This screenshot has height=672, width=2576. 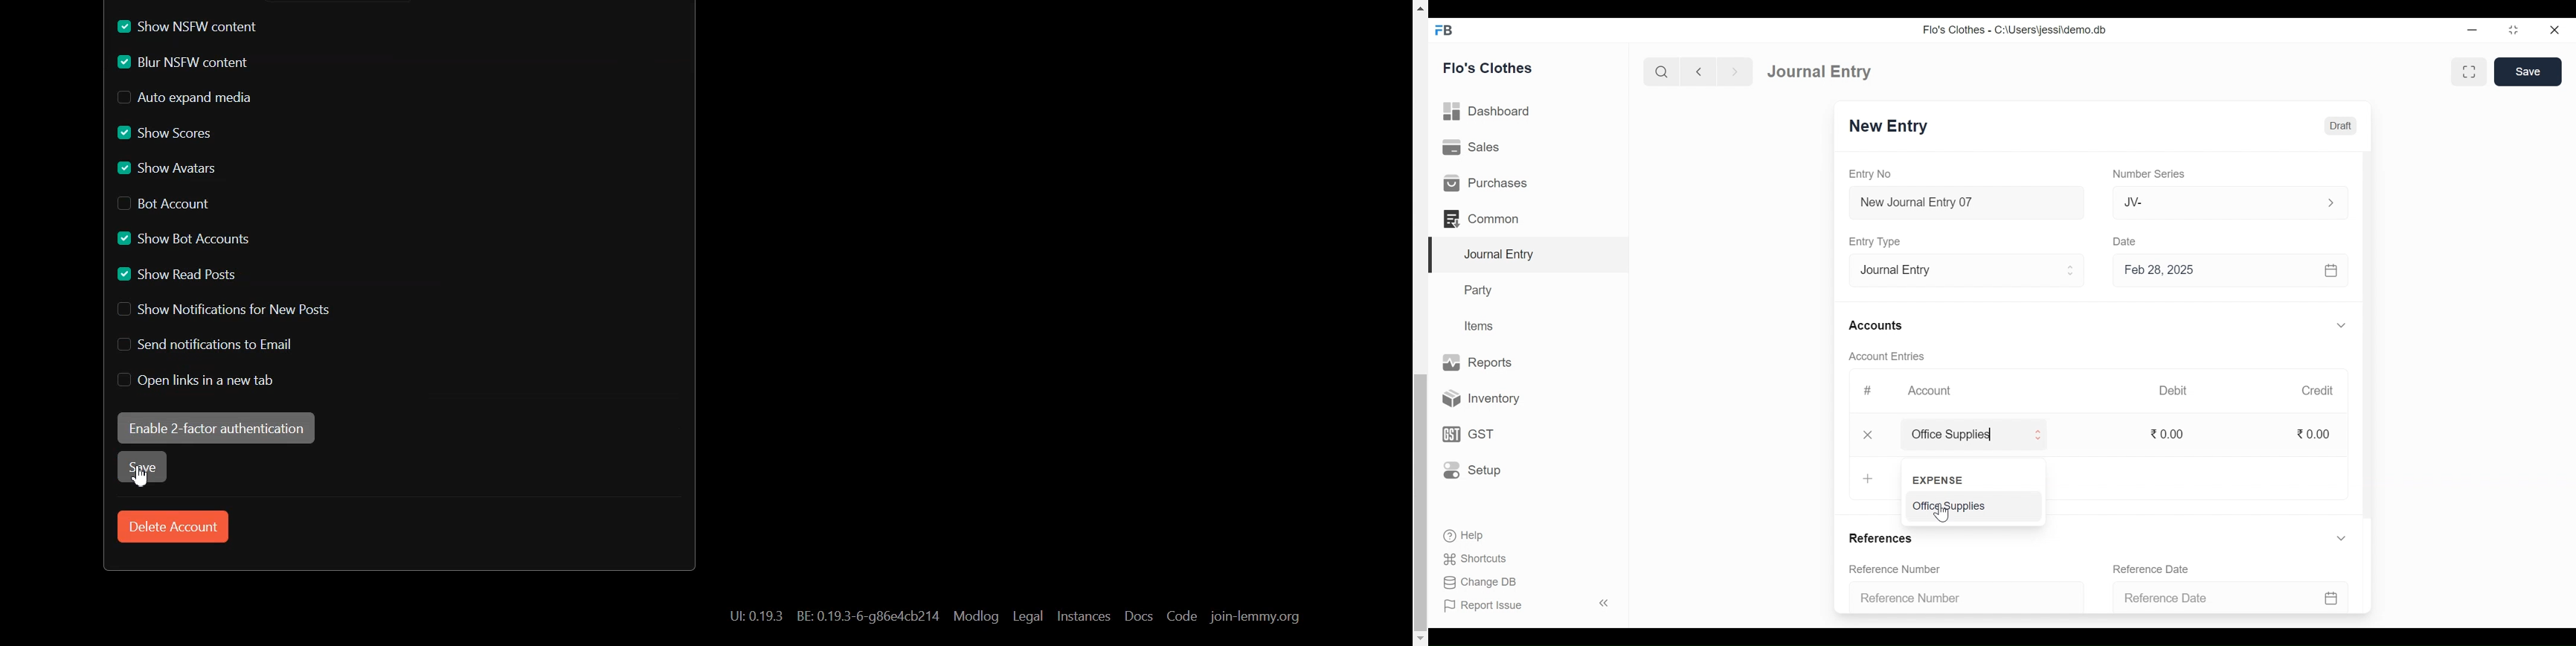 I want to click on Close, so click(x=1868, y=436).